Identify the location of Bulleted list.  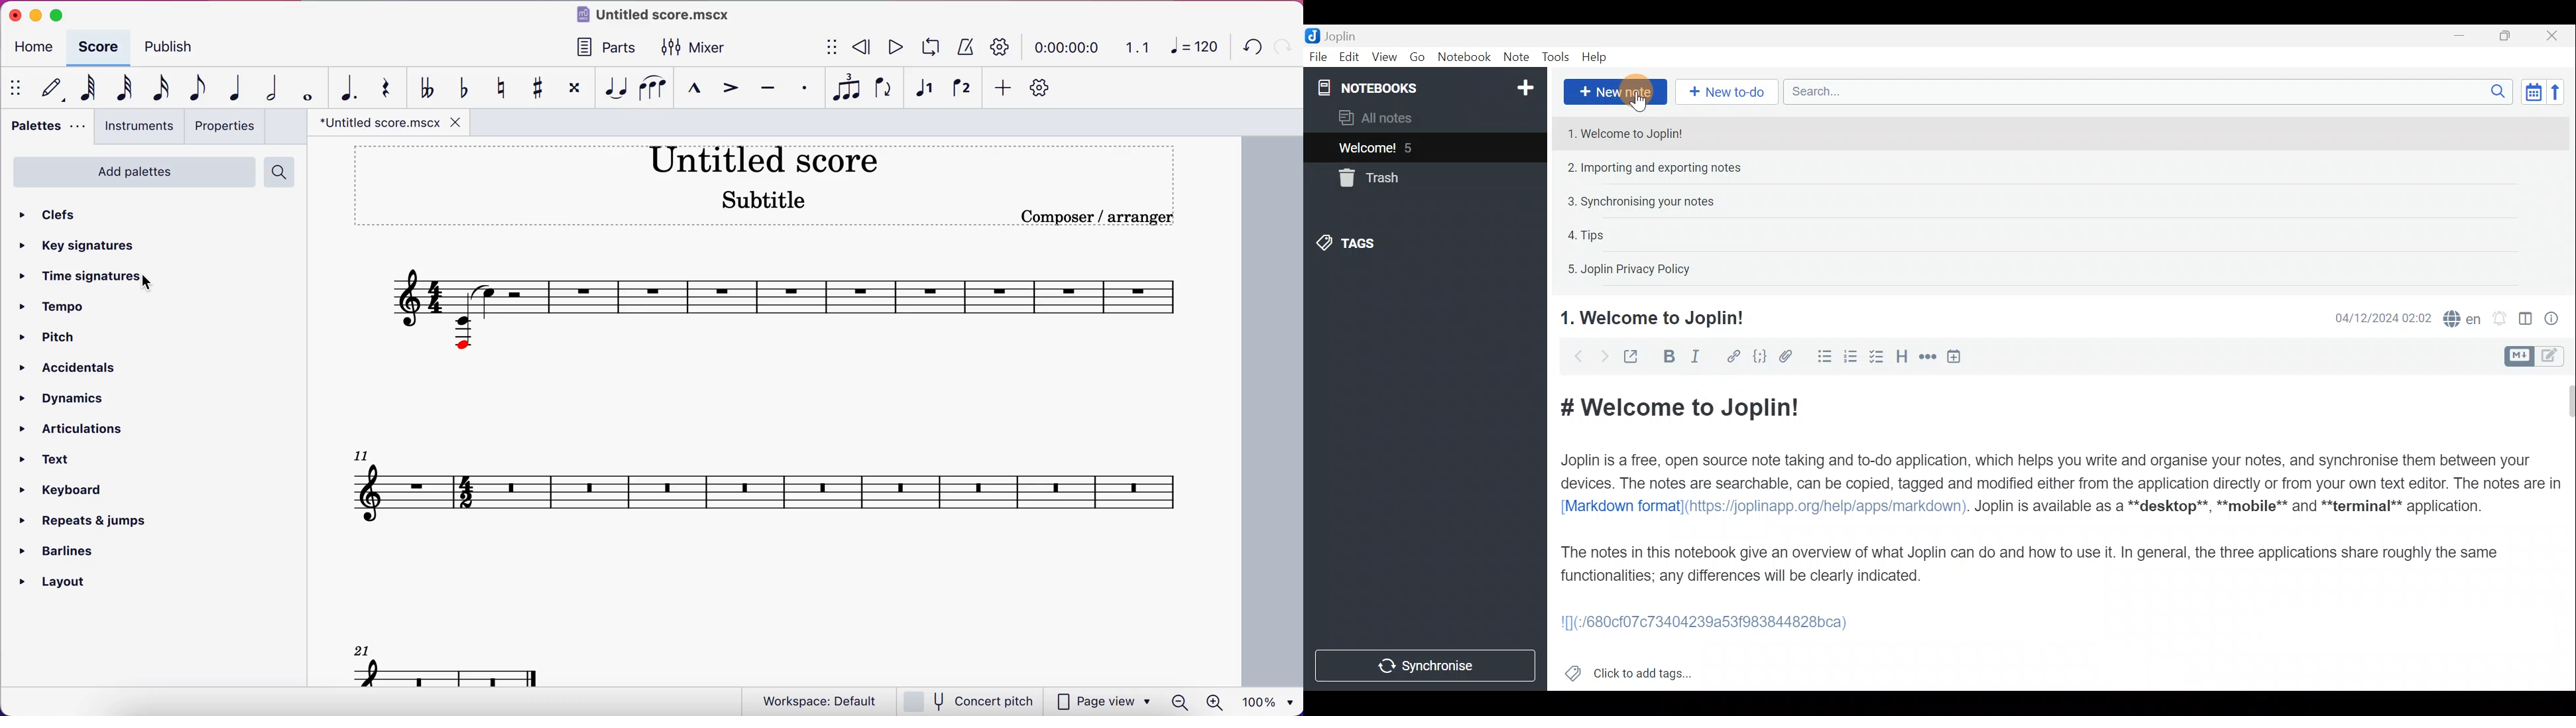
(1824, 357).